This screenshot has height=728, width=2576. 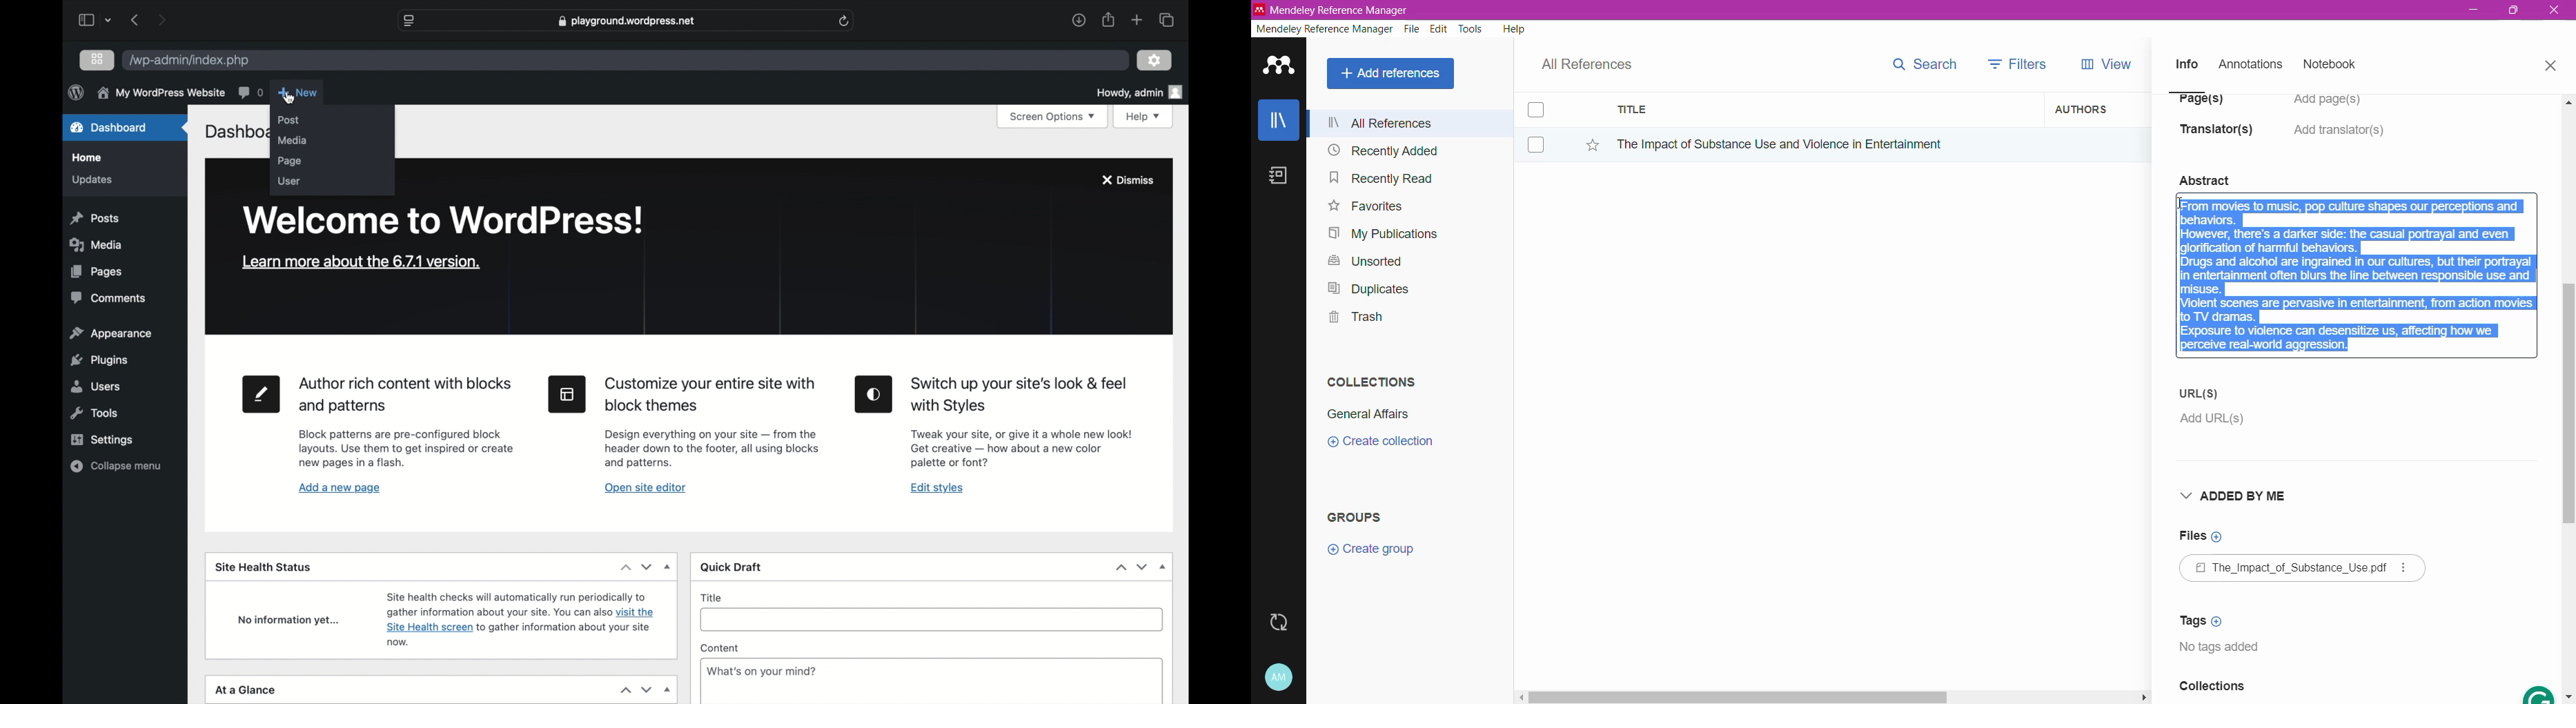 What do you see at coordinates (626, 21) in the screenshot?
I see `web address` at bounding box center [626, 21].